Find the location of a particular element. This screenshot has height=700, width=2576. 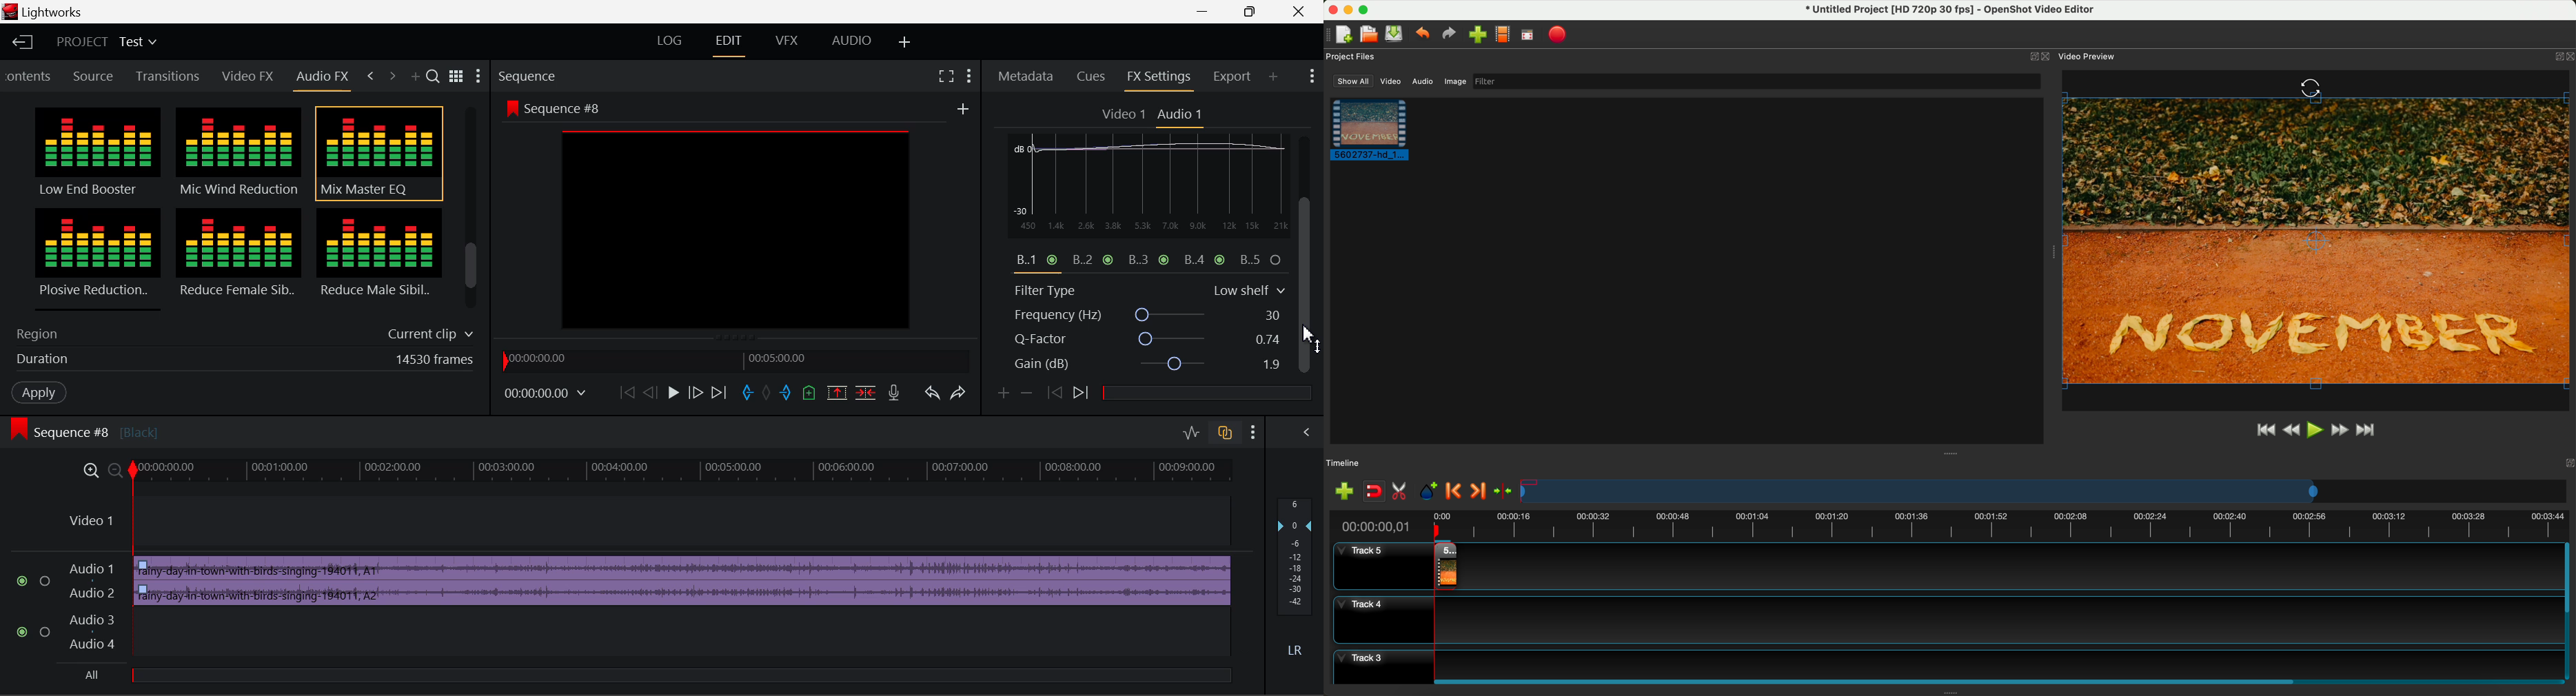

Play is located at coordinates (673, 393).